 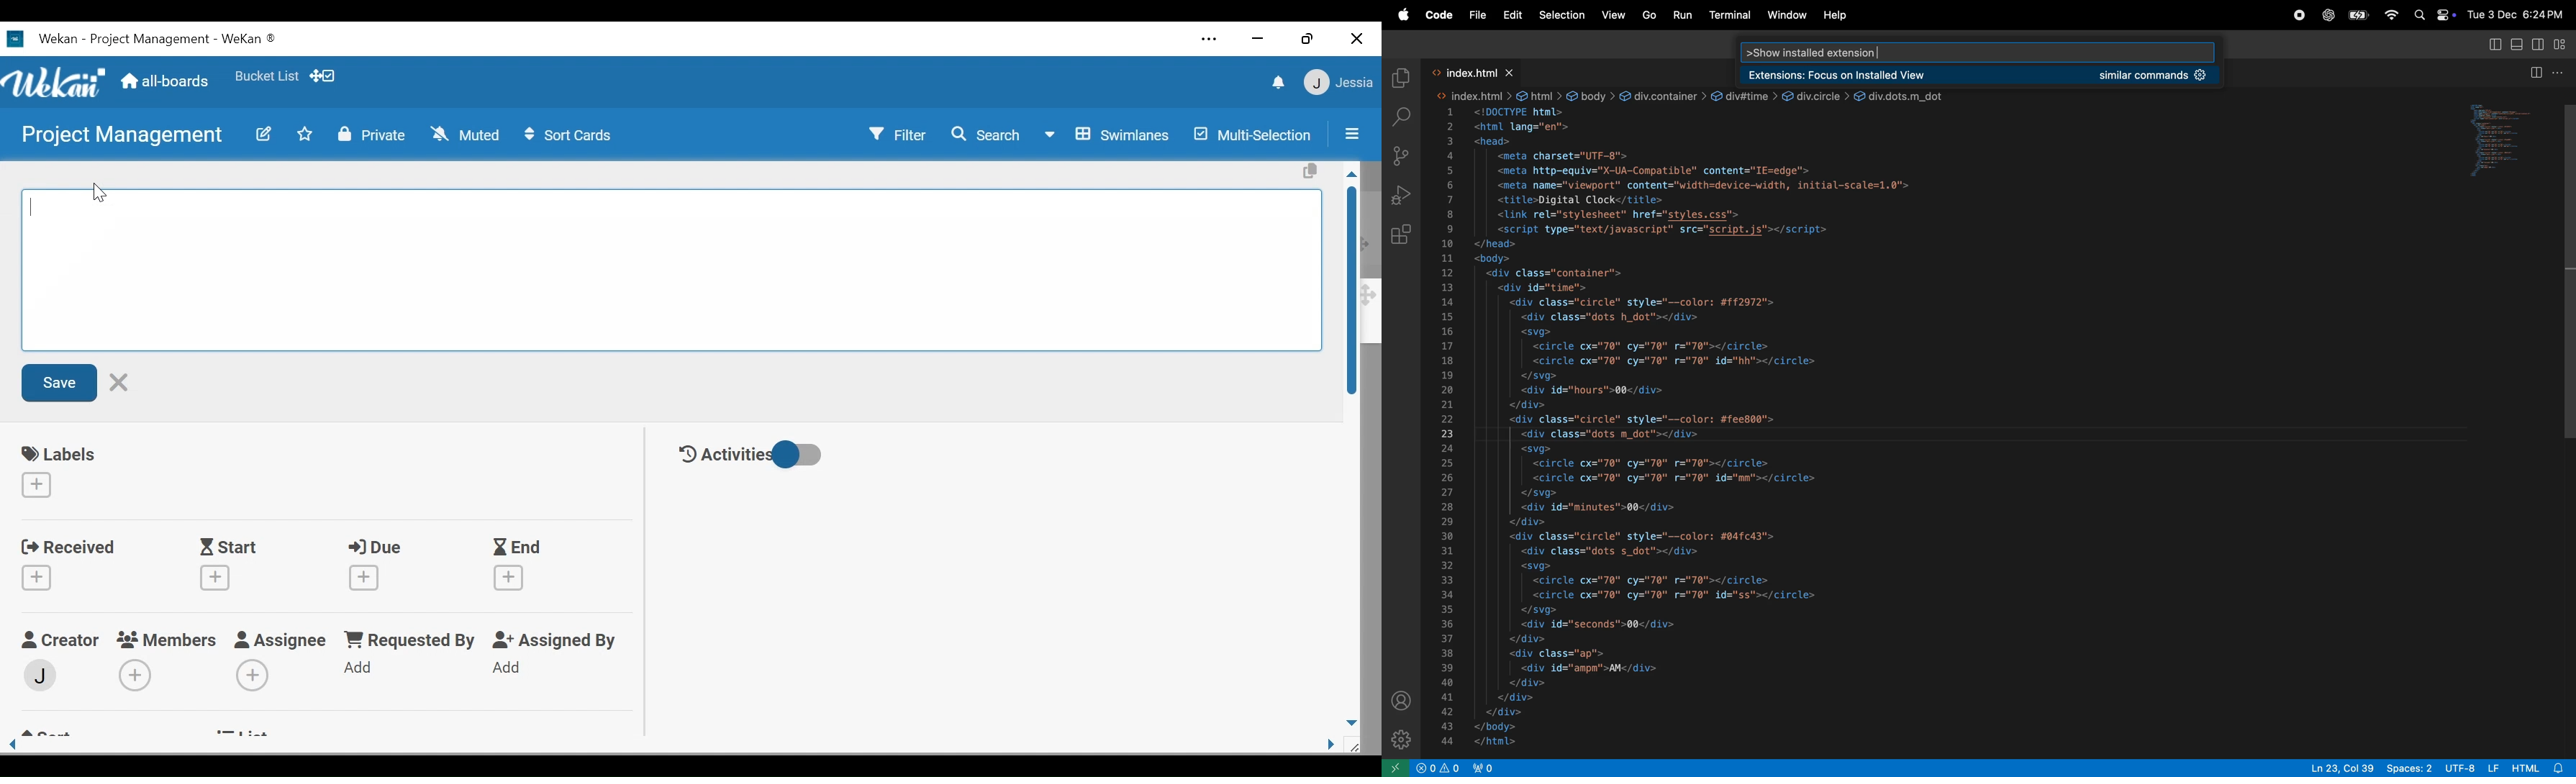 I want to click on Board View, so click(x=1105, y=136).